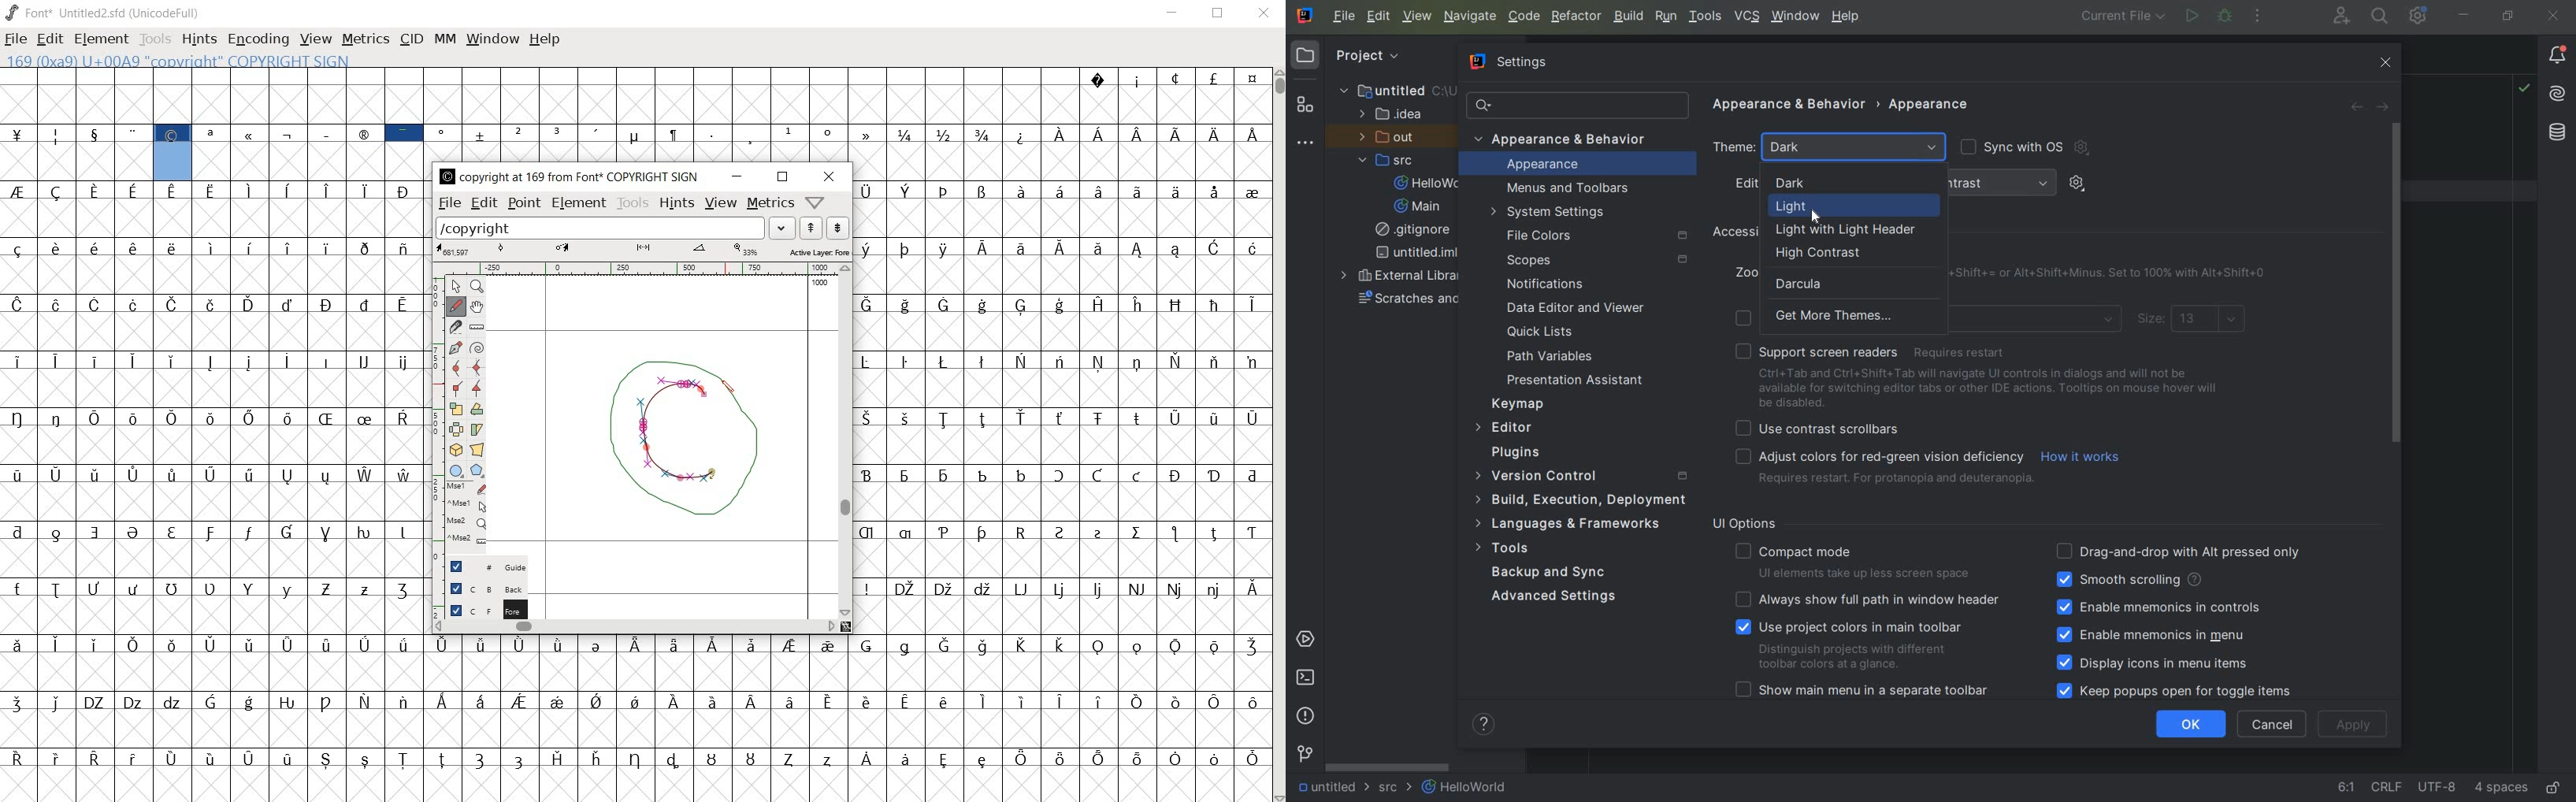 The image size is (2576, 812). Describe the element at coordinates (477, 287) in the screenshot. I see `mAGNIFY` at that location.